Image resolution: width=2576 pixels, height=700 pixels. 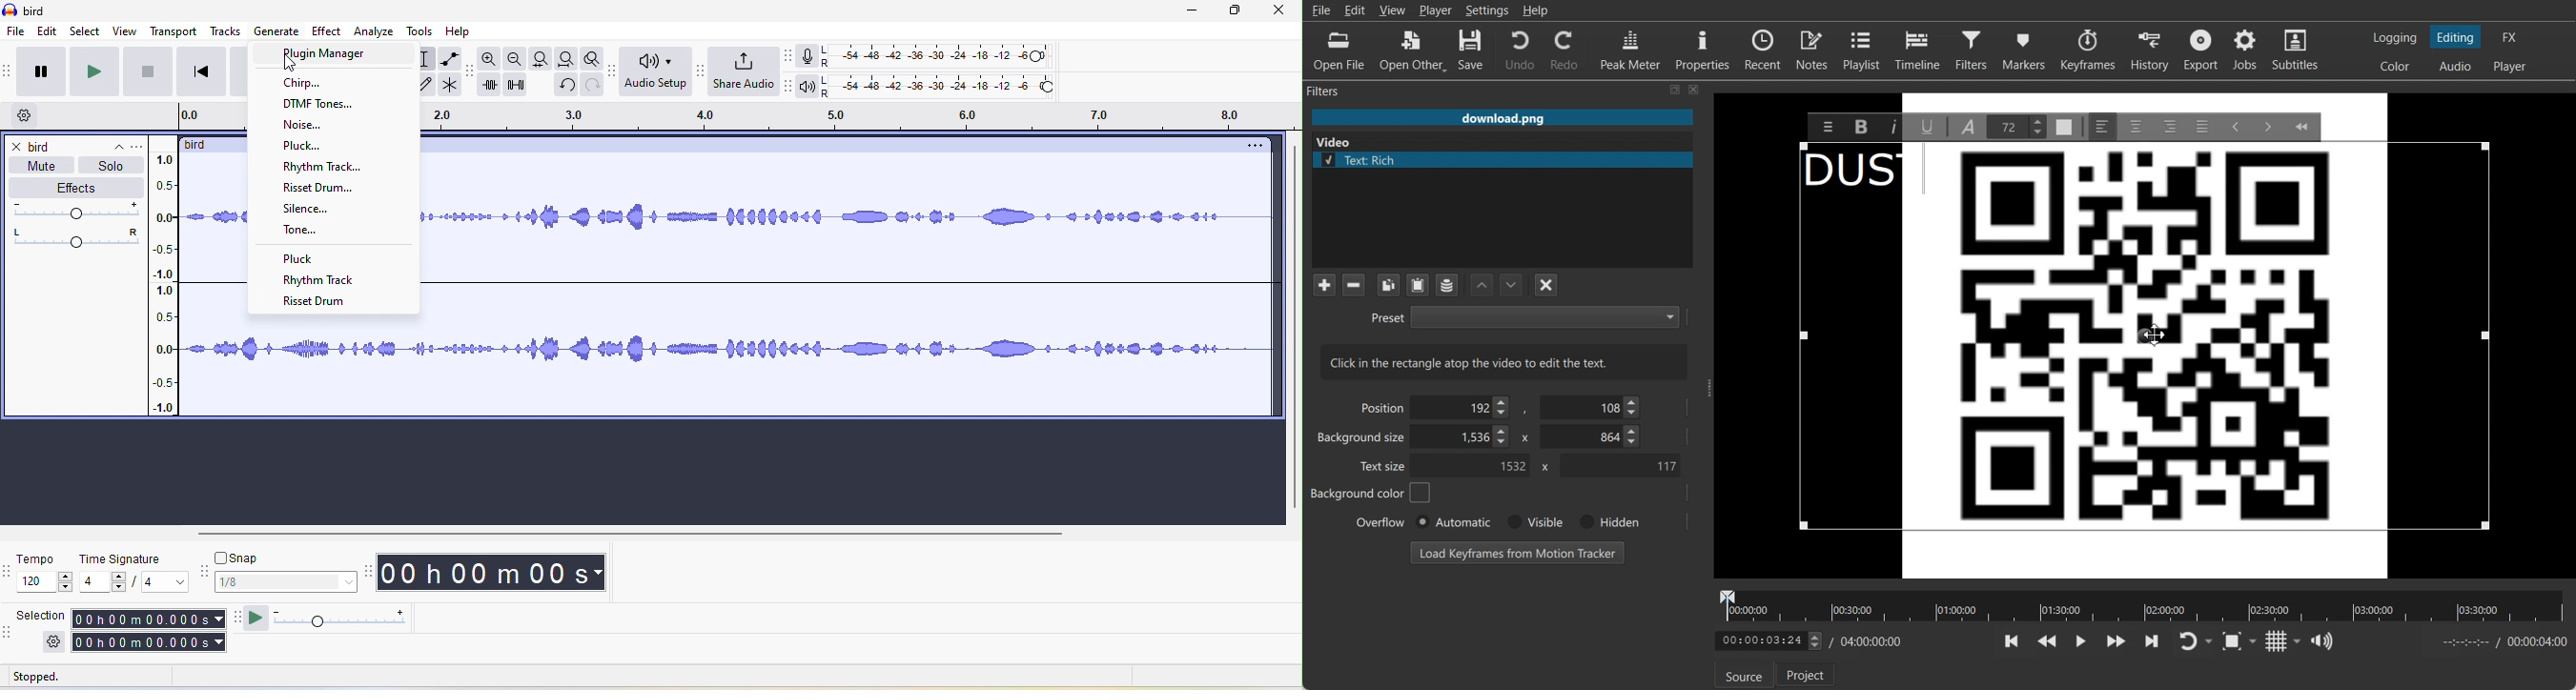 I want to click on collapse, so click(x=110, y=145).